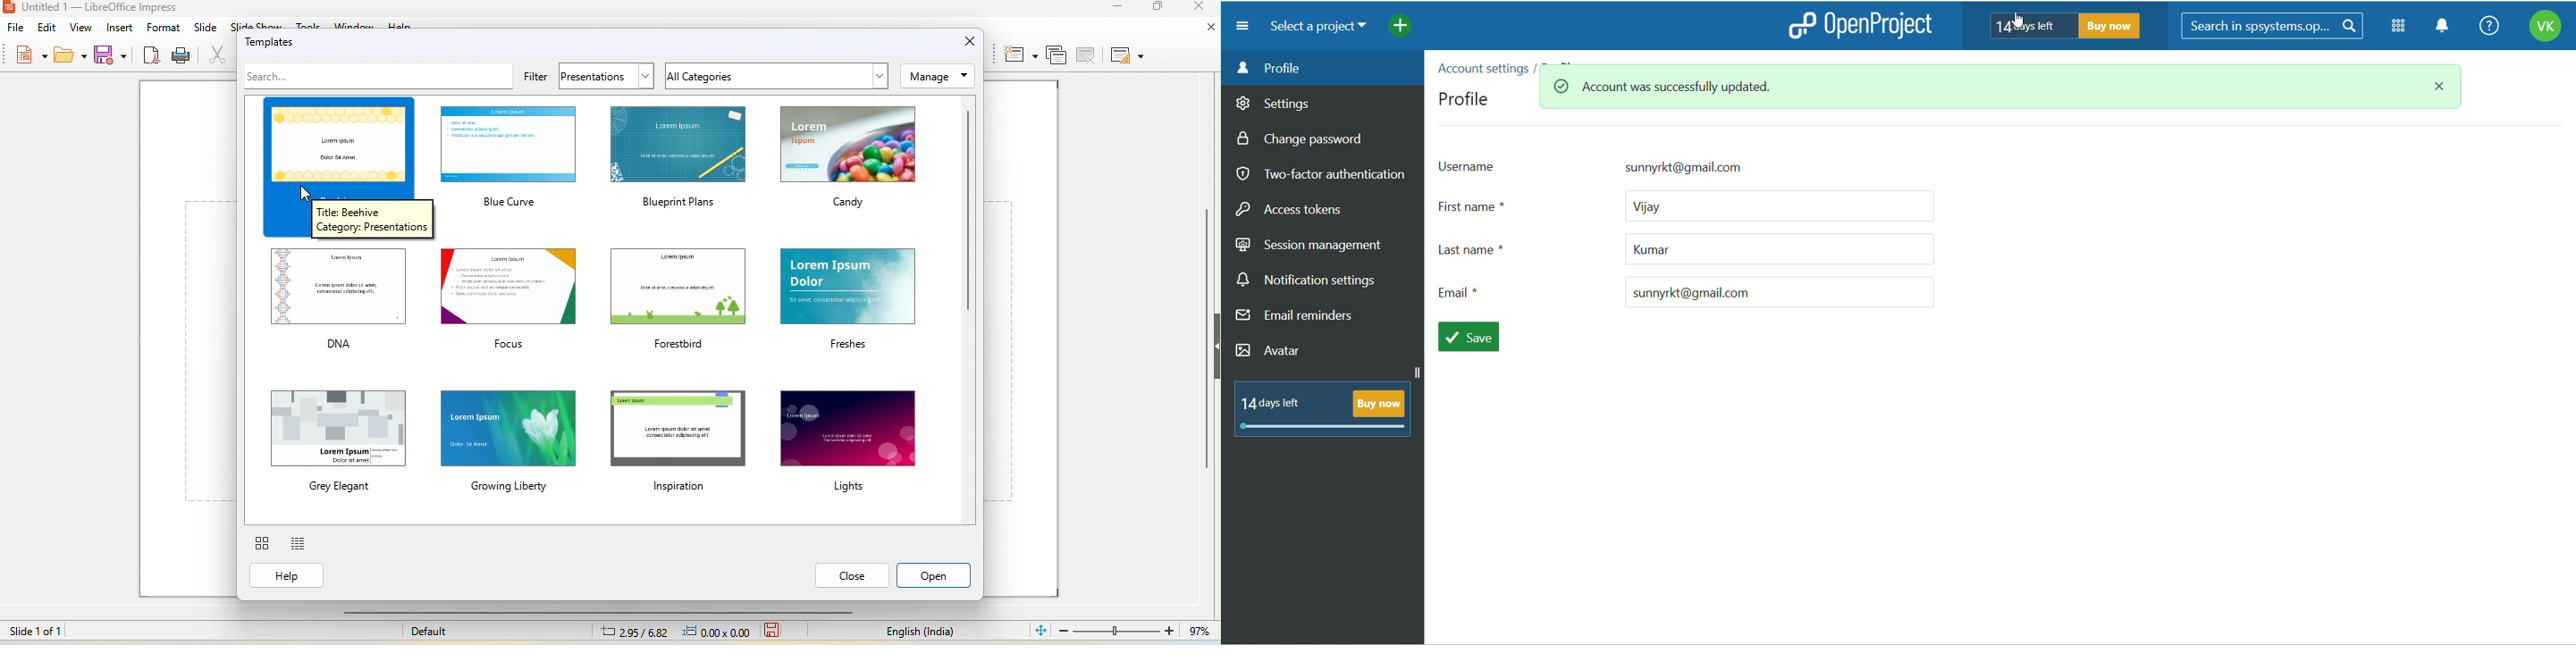 The width and height of the screenshot is (2576, 672). I want to click on close, so click(852, 575).